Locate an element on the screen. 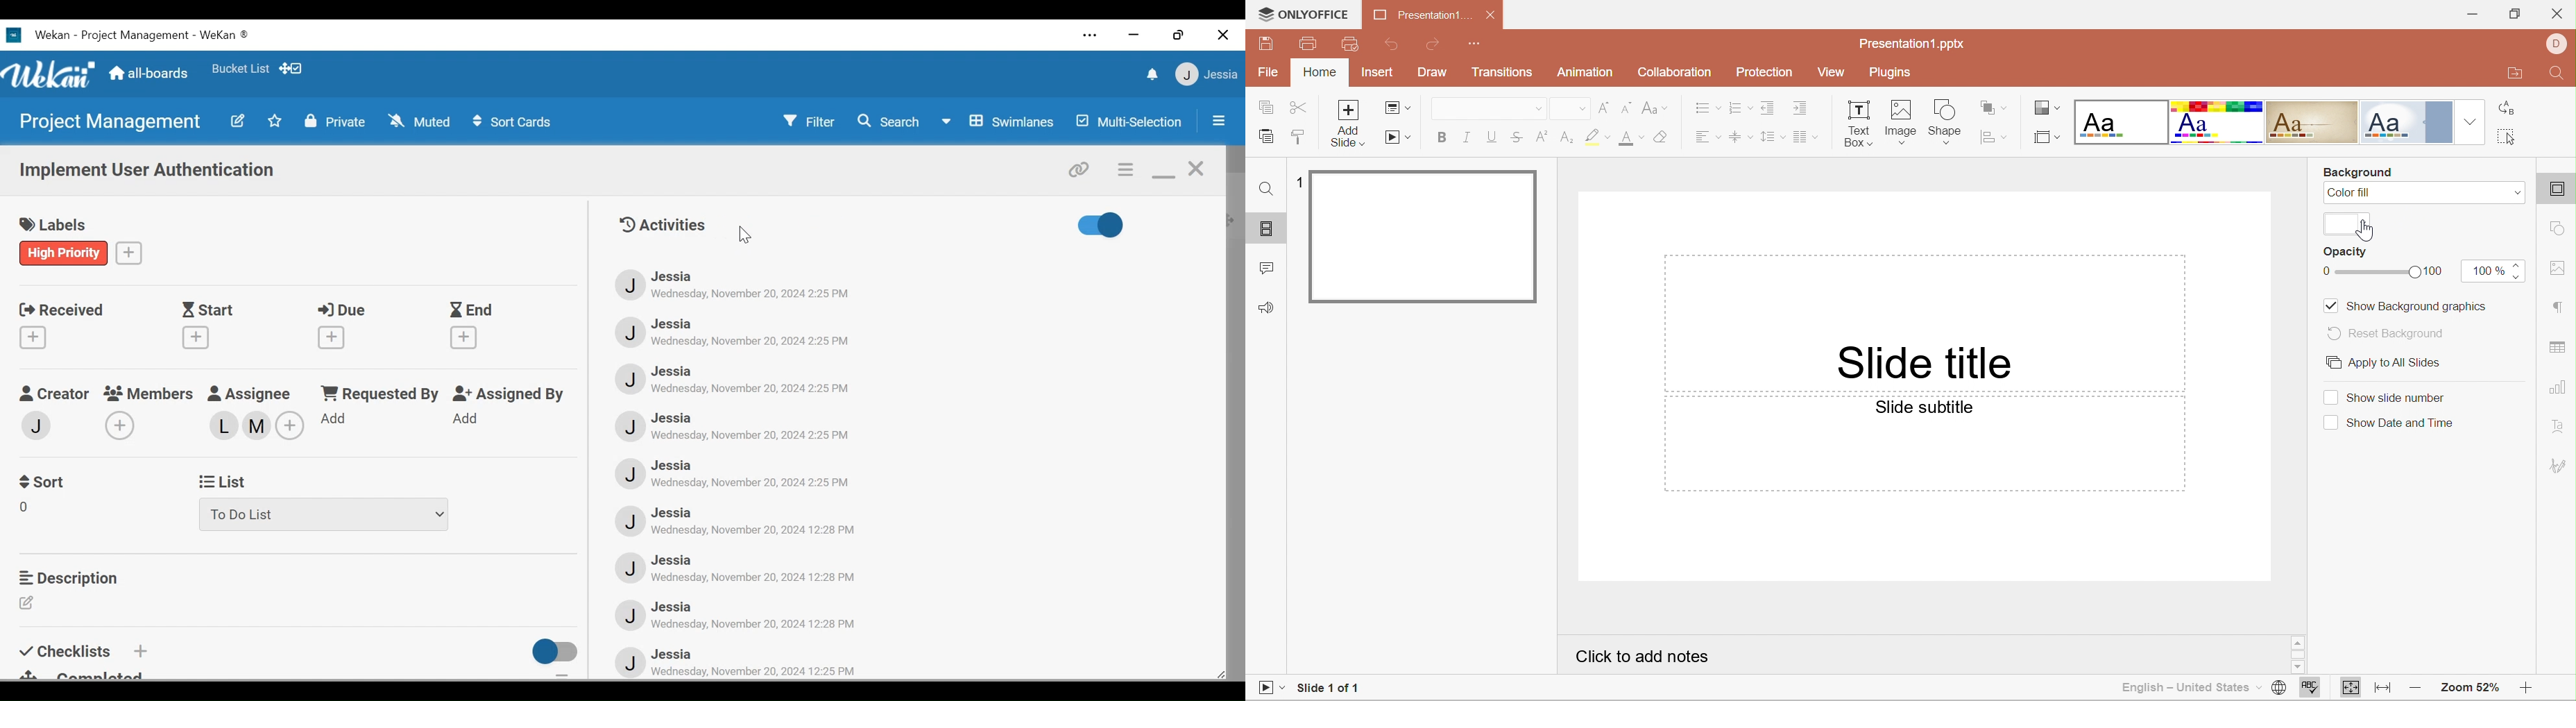  Assigned members is located at coordinates (224, 425).